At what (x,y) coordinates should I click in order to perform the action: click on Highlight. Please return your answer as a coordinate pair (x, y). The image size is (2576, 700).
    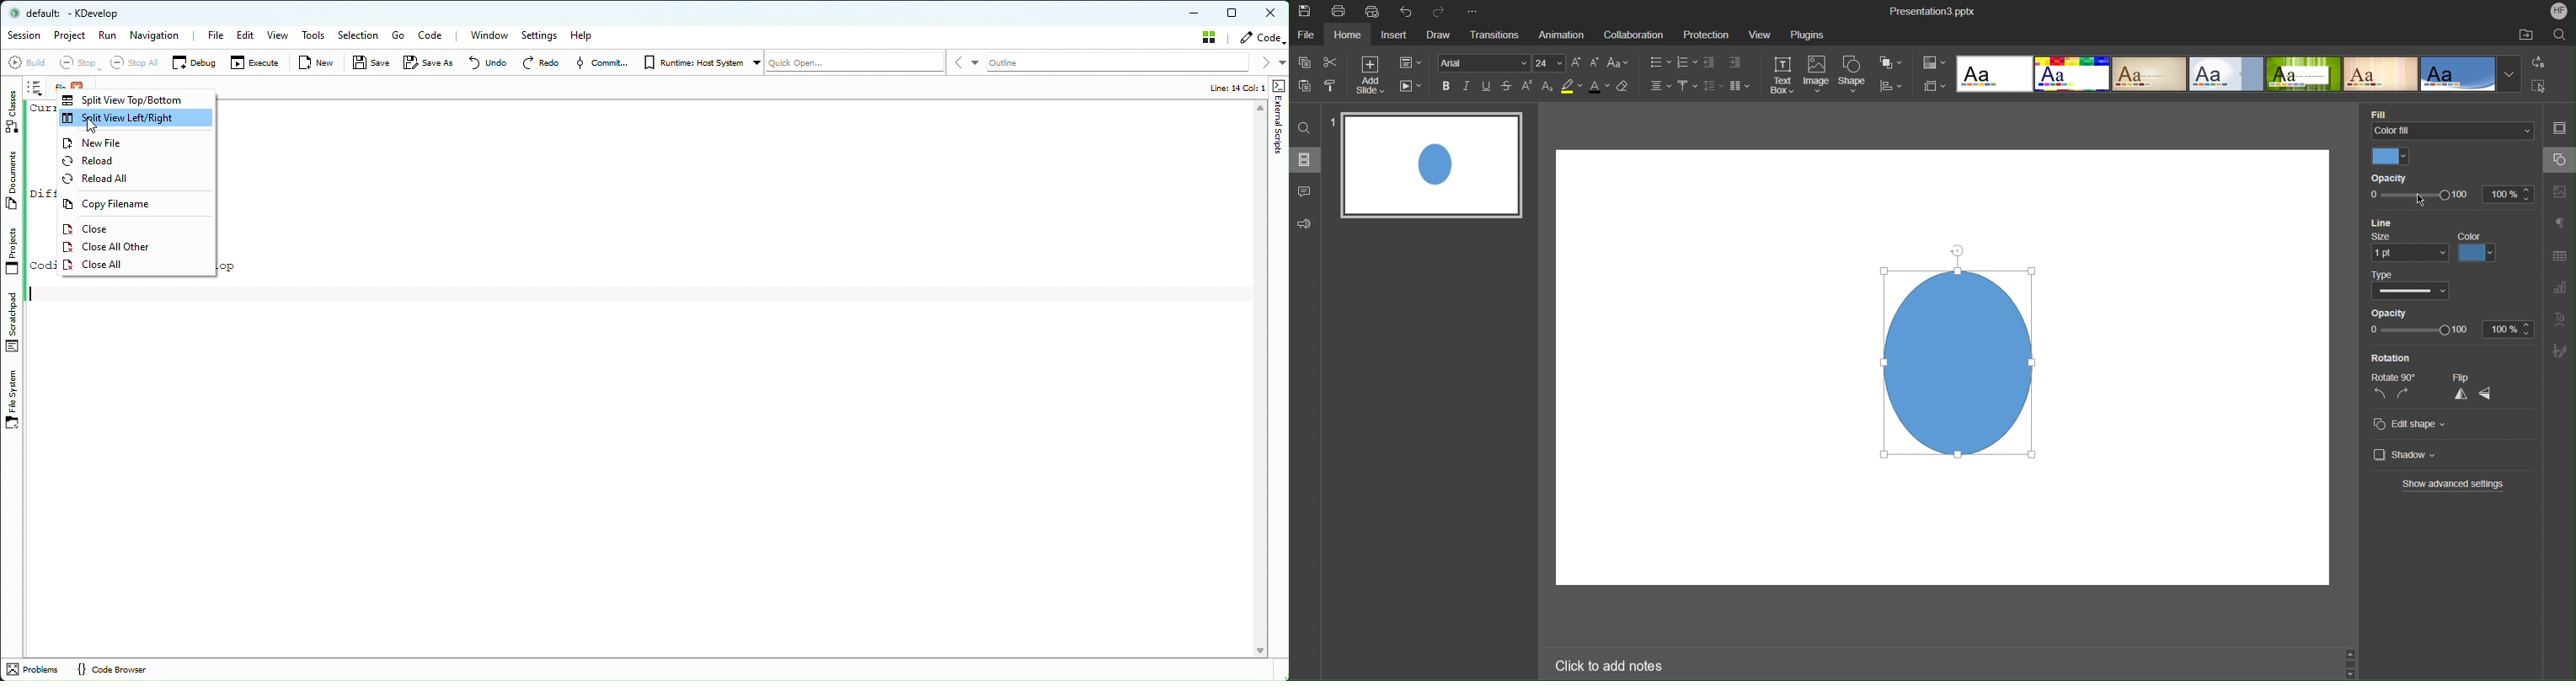
    Looking at the image, I should click on (1571, 89).